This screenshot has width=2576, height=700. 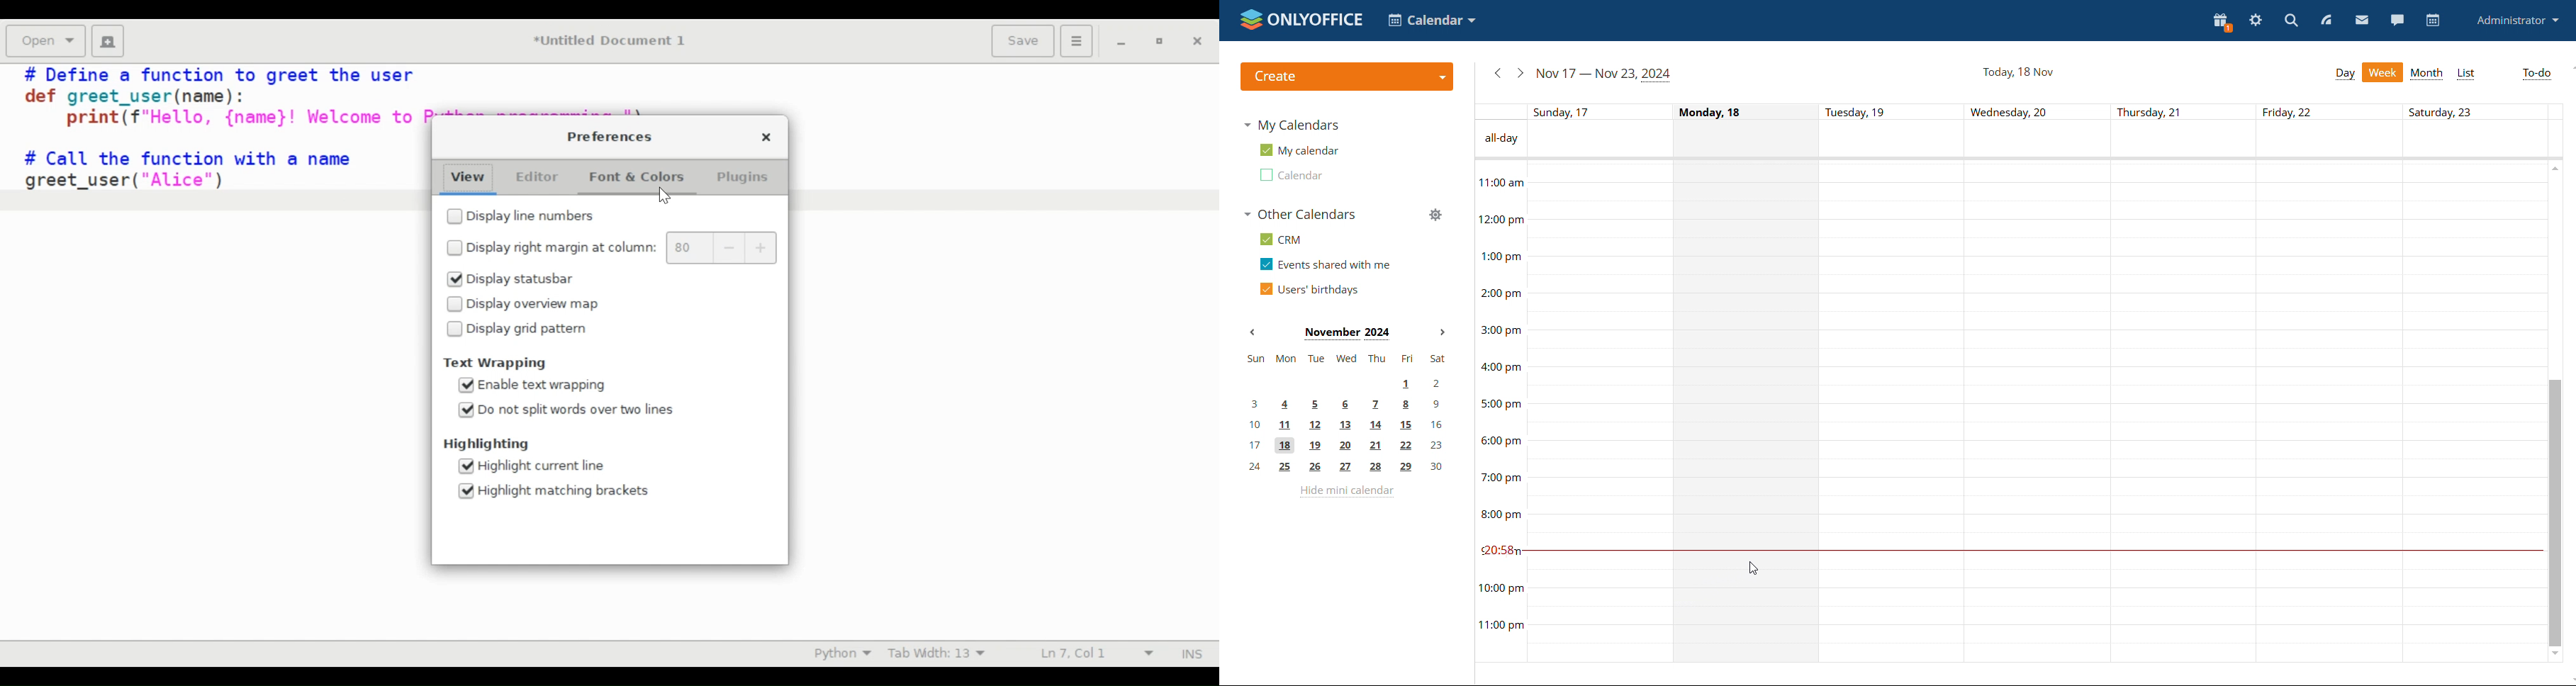 I want to click on Create new document, so click(x=107, y=41).